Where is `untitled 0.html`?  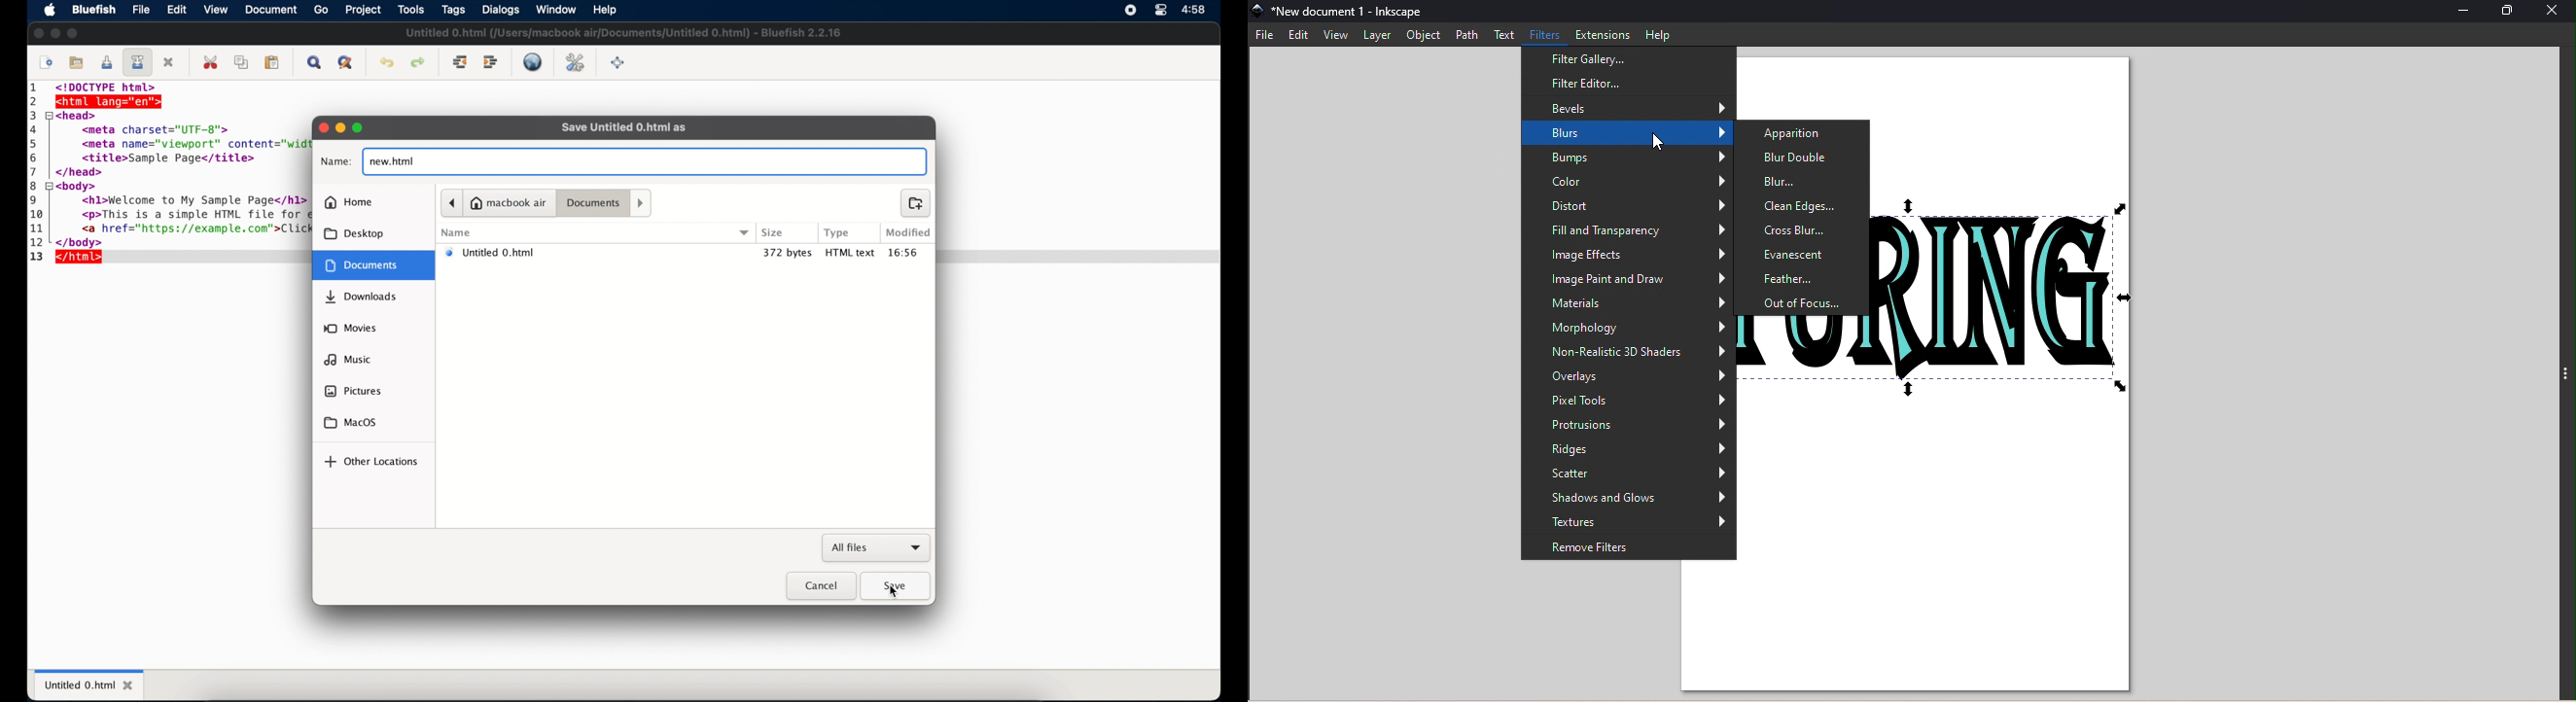
untitled 0.html is located at coordinates (90, 684).